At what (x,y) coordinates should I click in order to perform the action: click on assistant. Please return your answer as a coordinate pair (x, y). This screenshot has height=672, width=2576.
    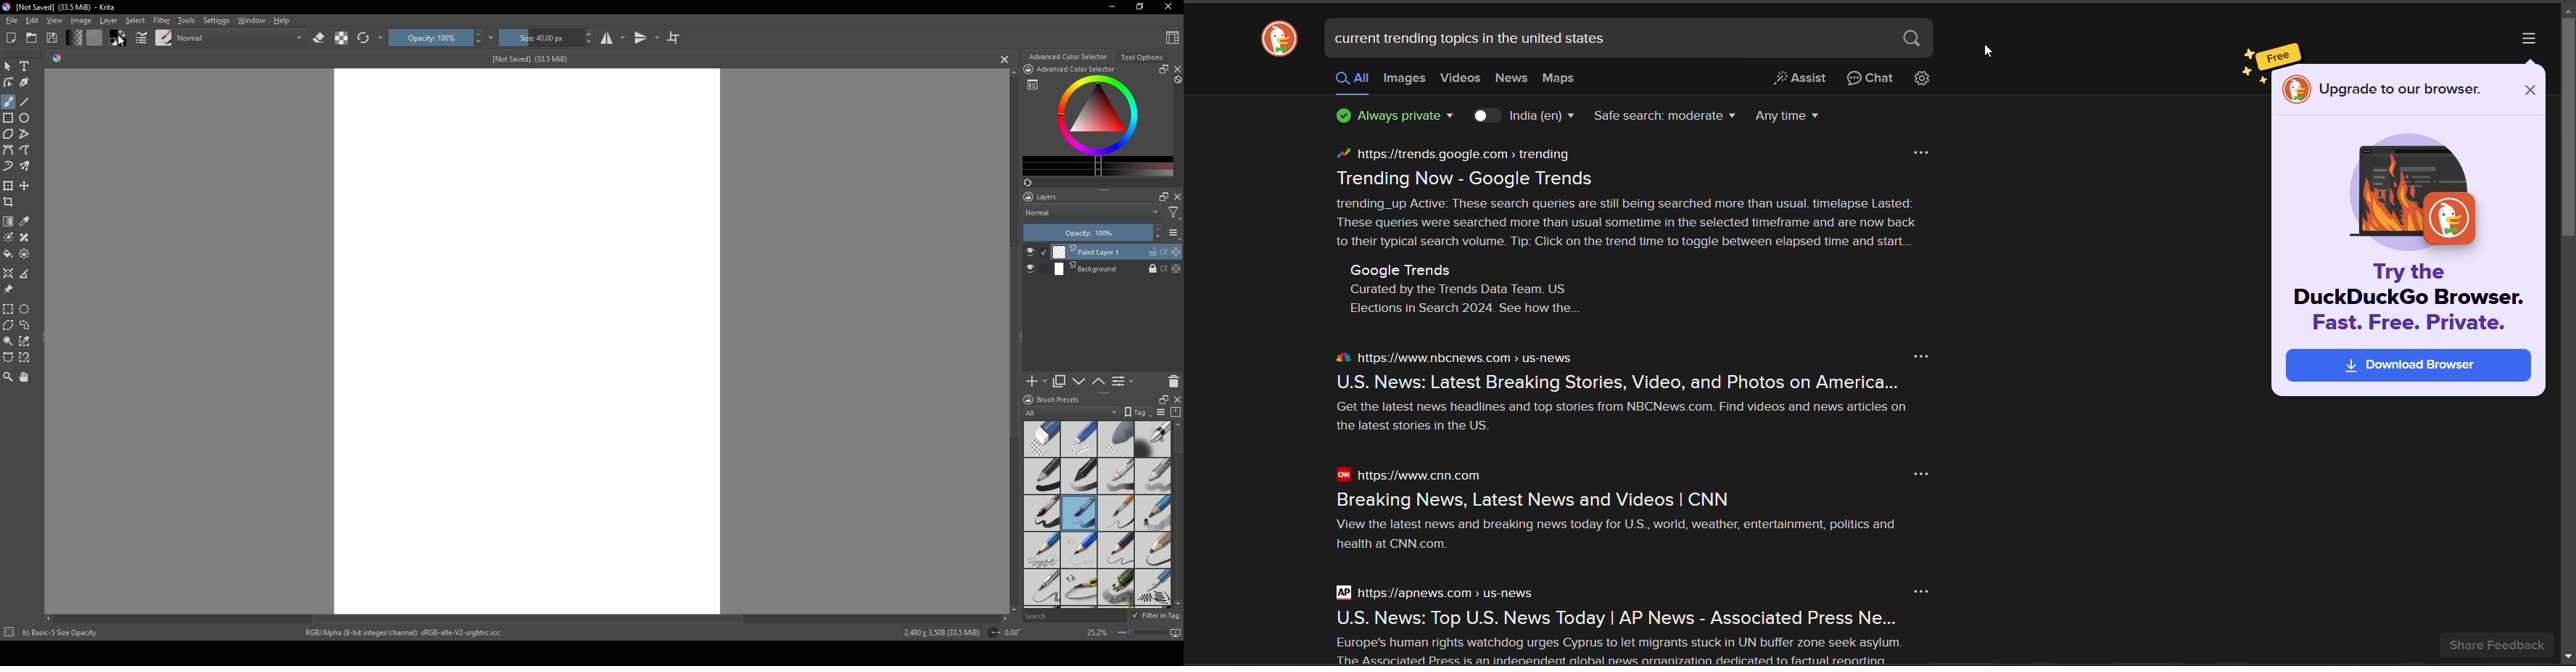
    Looking at the image, I should click on (9, 273).